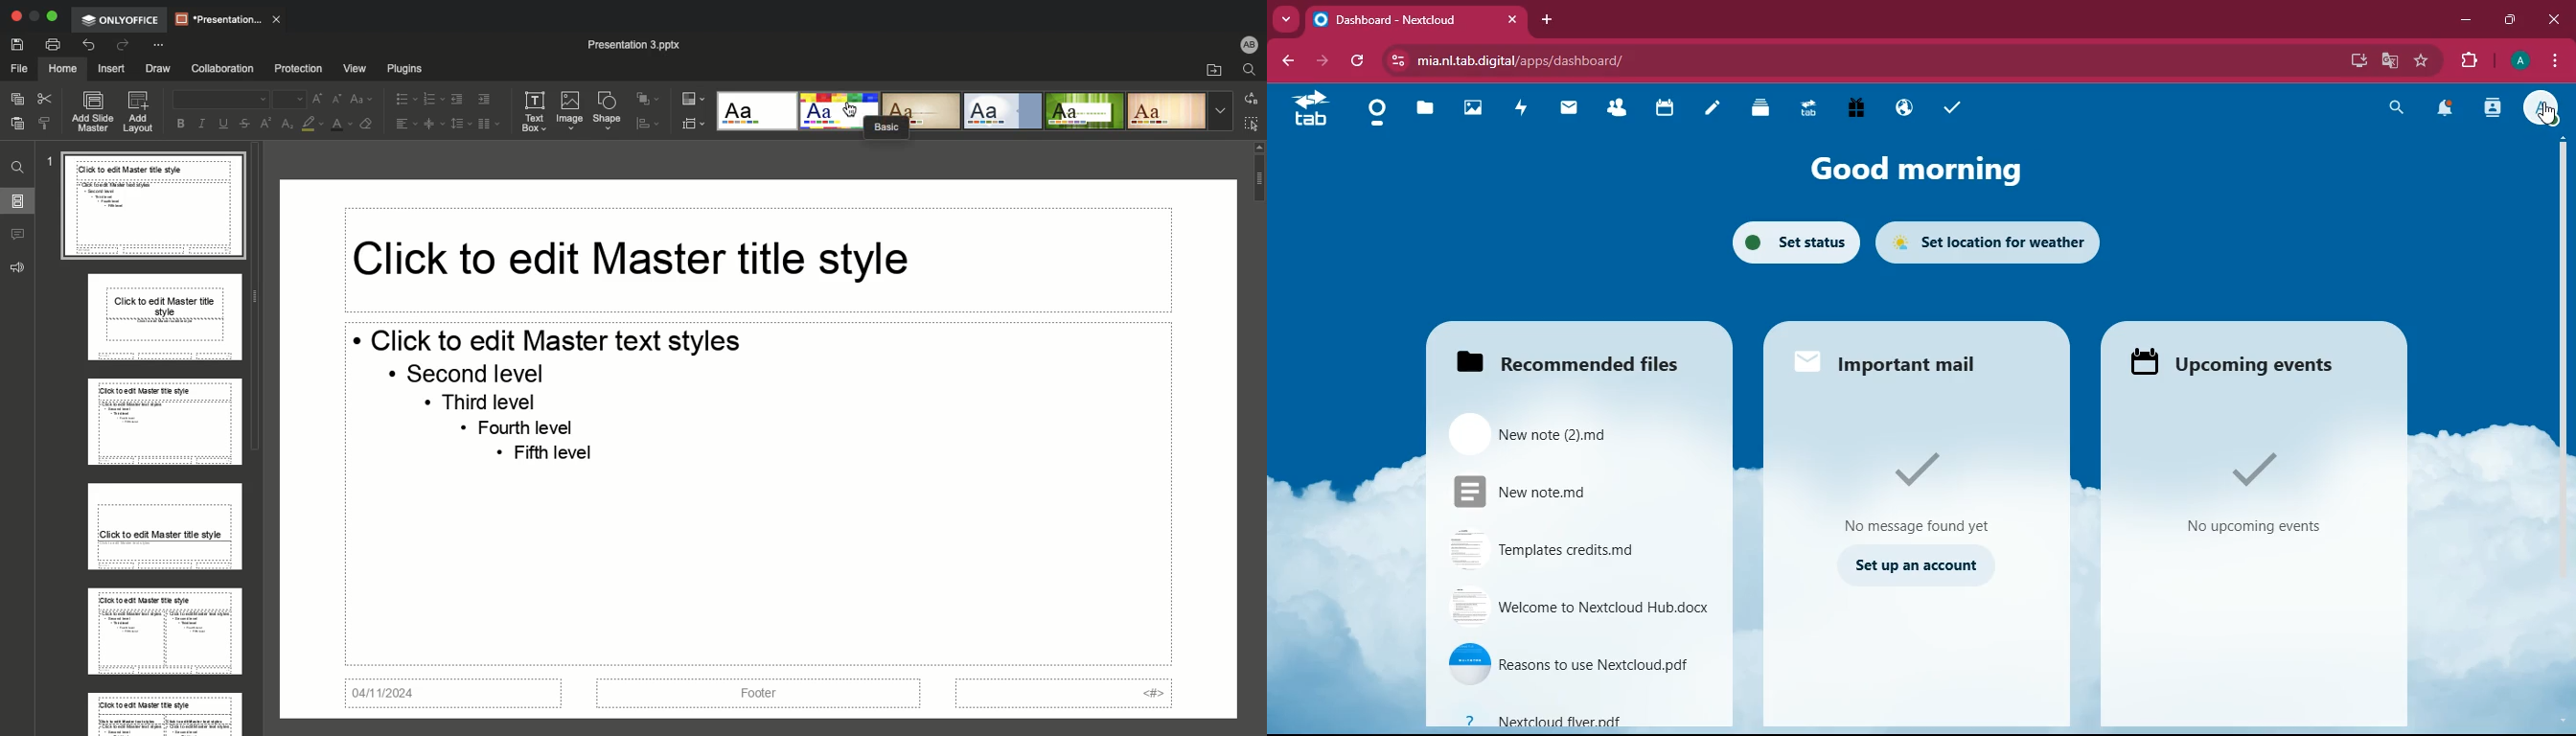  Describe the element at coordinates (757, 695) in the screenshot. I see `Footer` at that location.